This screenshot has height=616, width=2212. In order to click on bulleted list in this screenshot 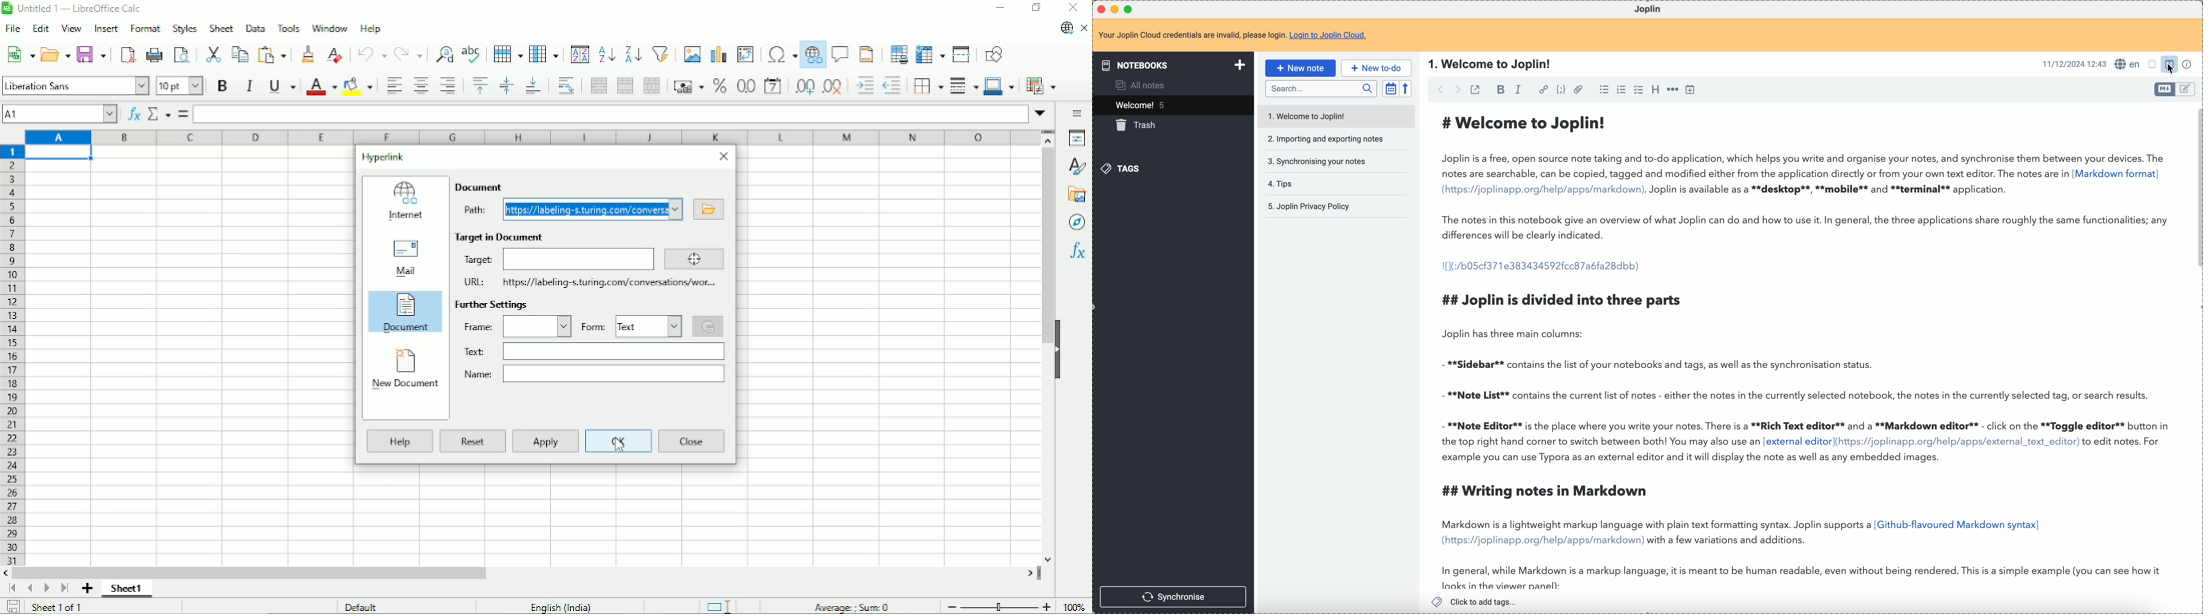, I will do `click(1603, 89)`.